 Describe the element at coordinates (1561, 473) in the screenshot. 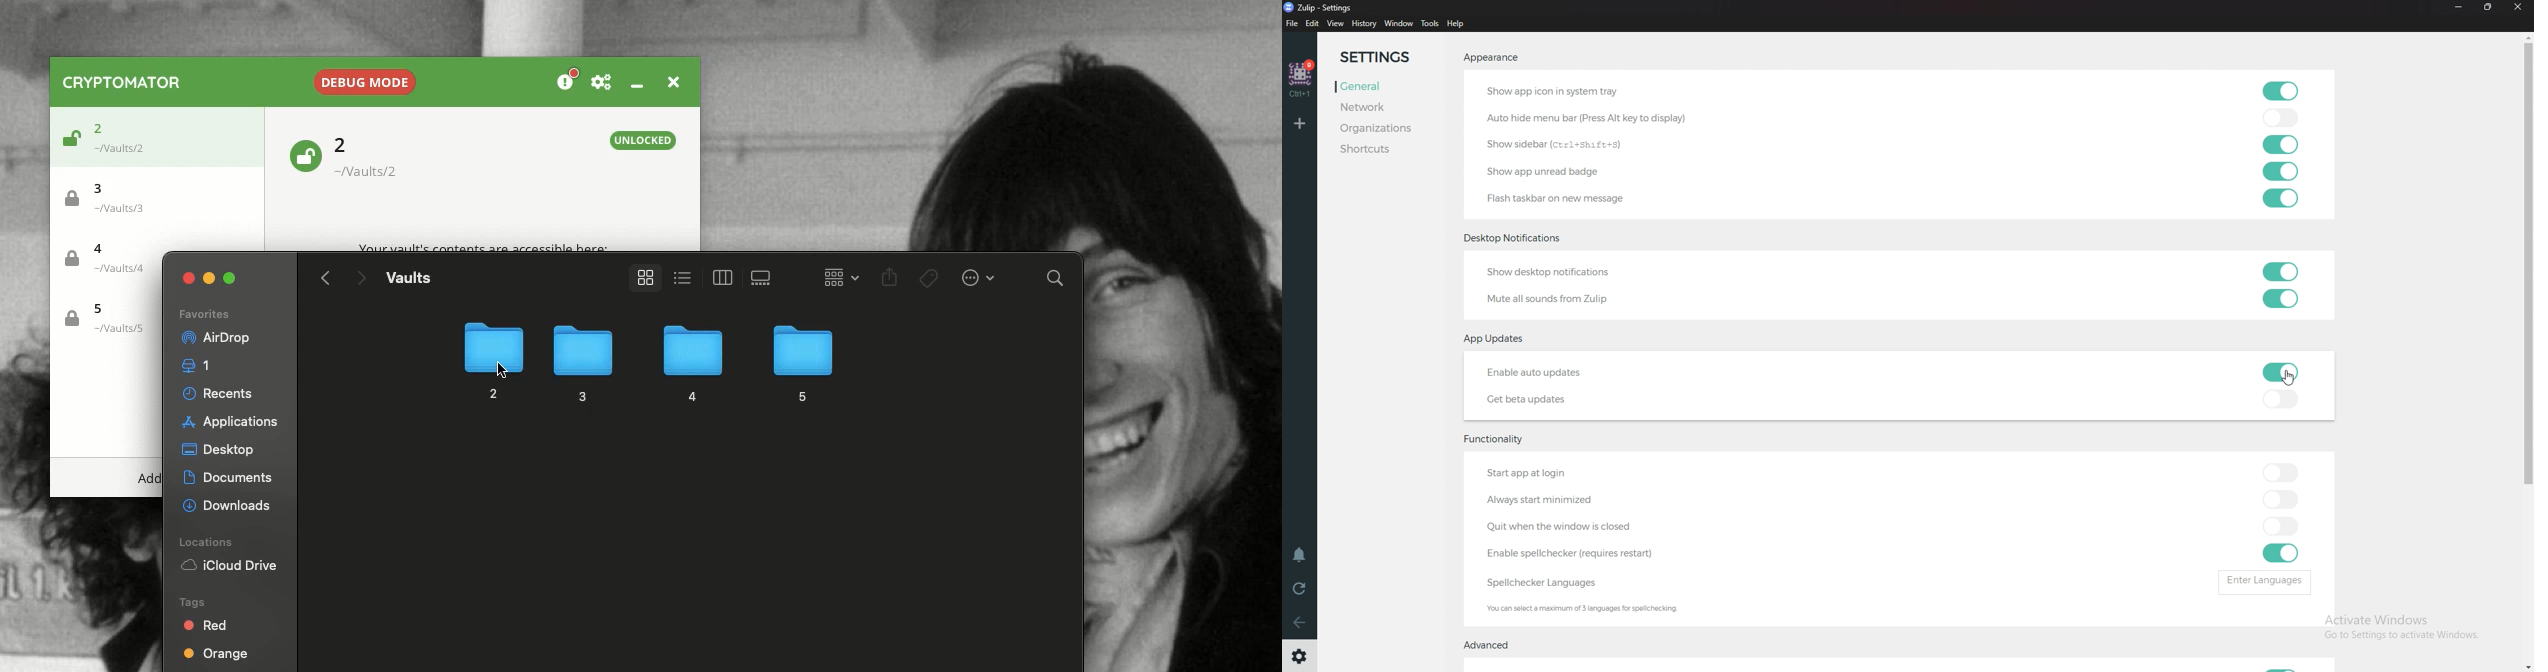

I see `Start app at login` at that location.